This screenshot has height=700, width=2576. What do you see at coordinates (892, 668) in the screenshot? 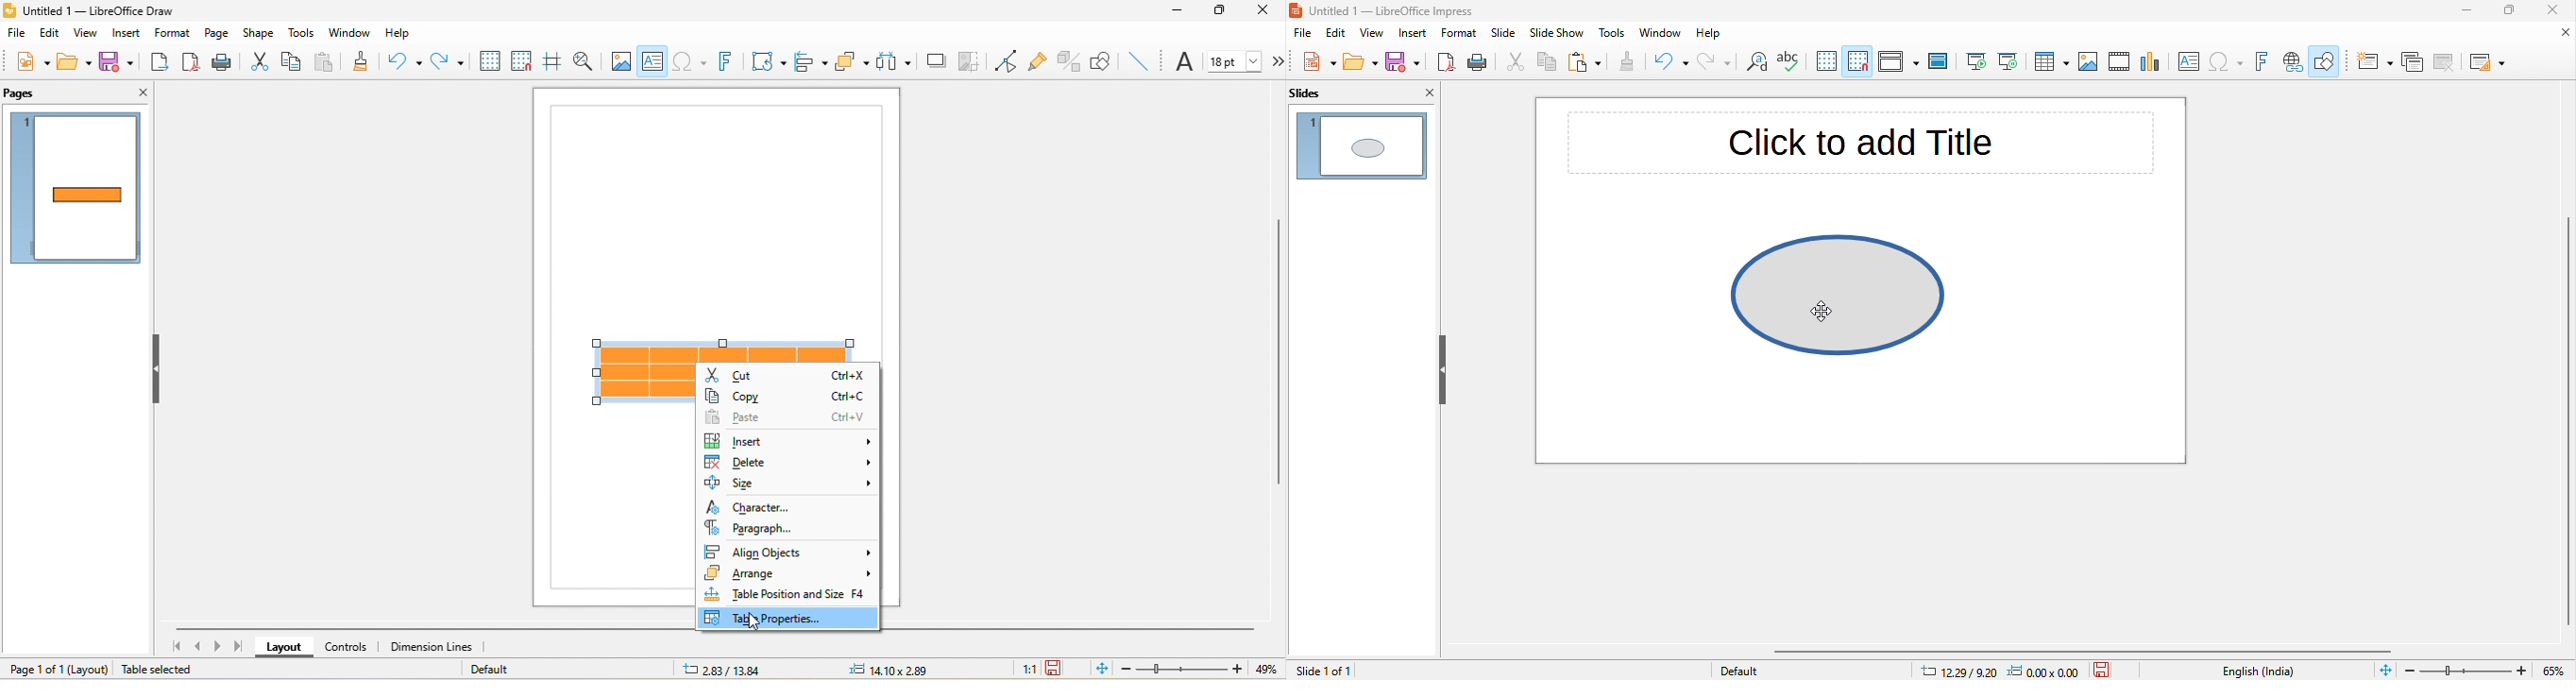
I see `14.10x2.89` at bounding box center [892, 668].